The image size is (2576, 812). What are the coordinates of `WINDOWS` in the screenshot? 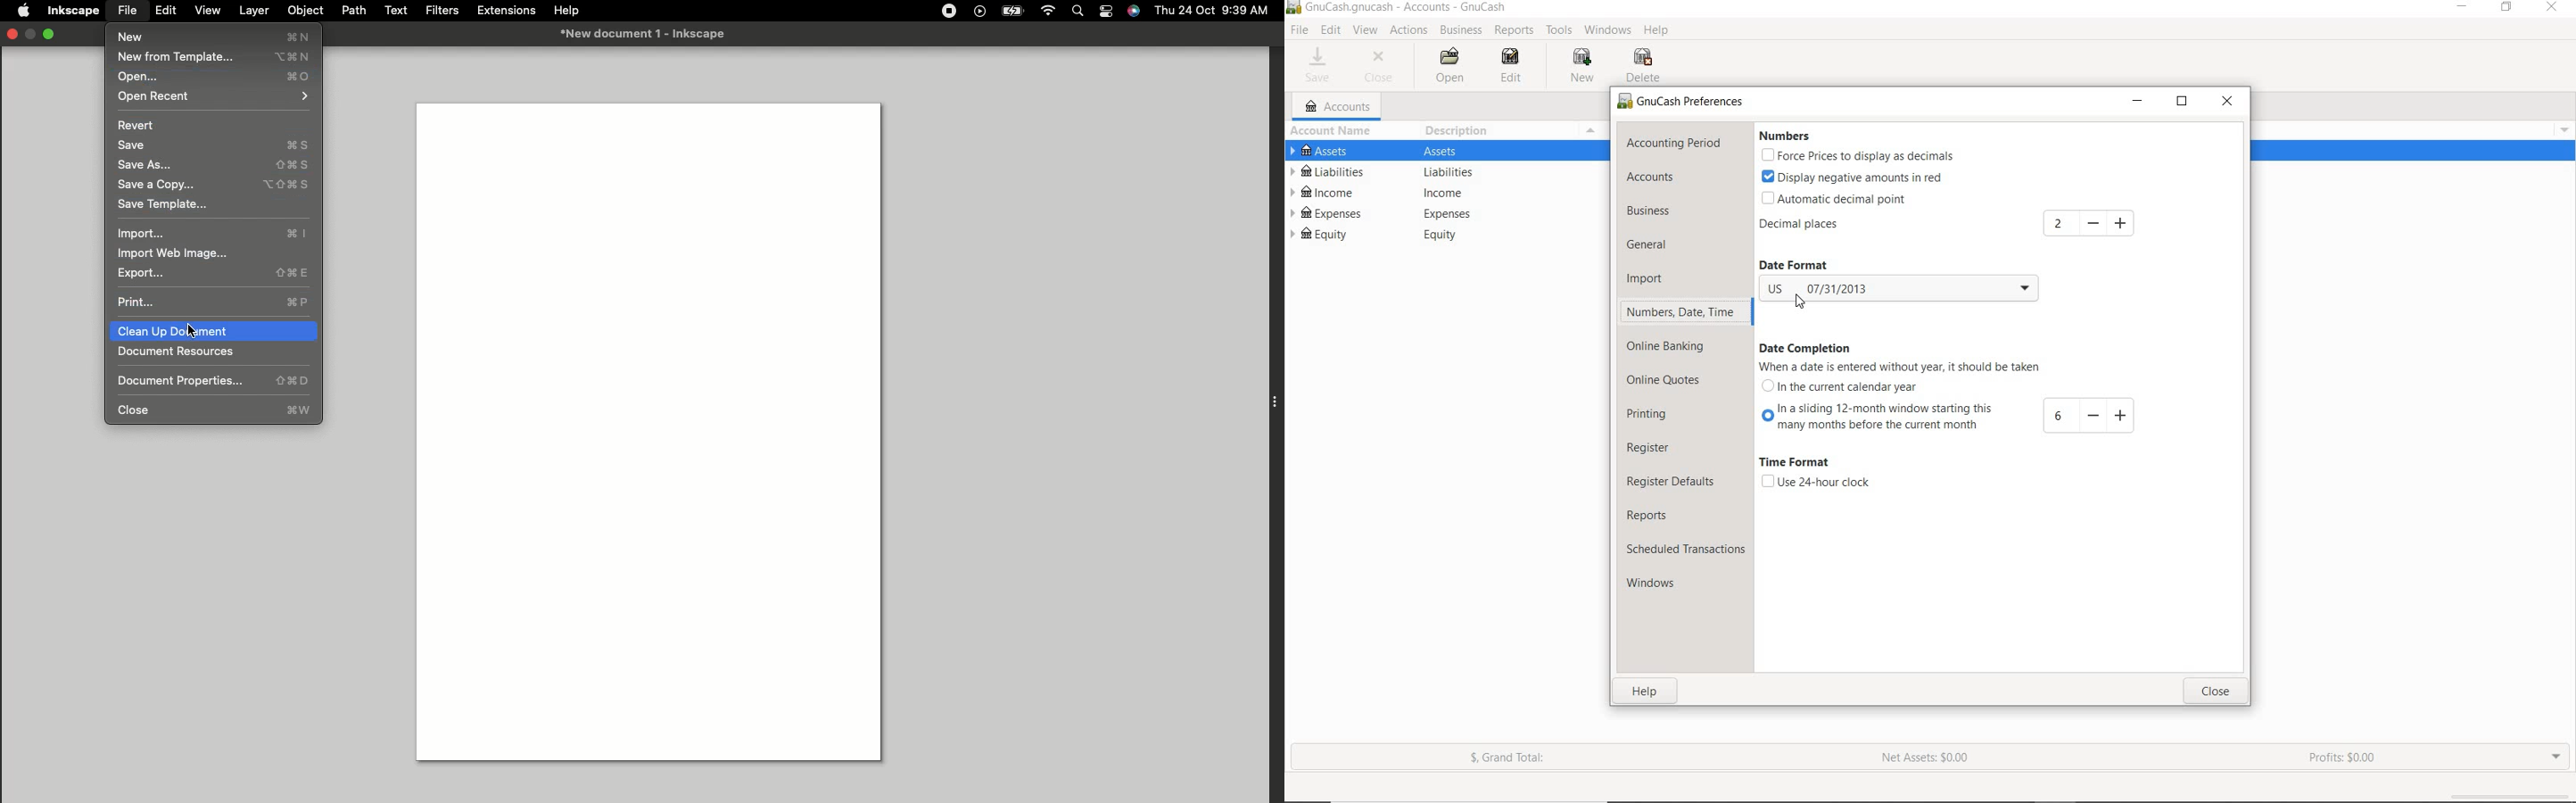 It's located at (1610, 29).